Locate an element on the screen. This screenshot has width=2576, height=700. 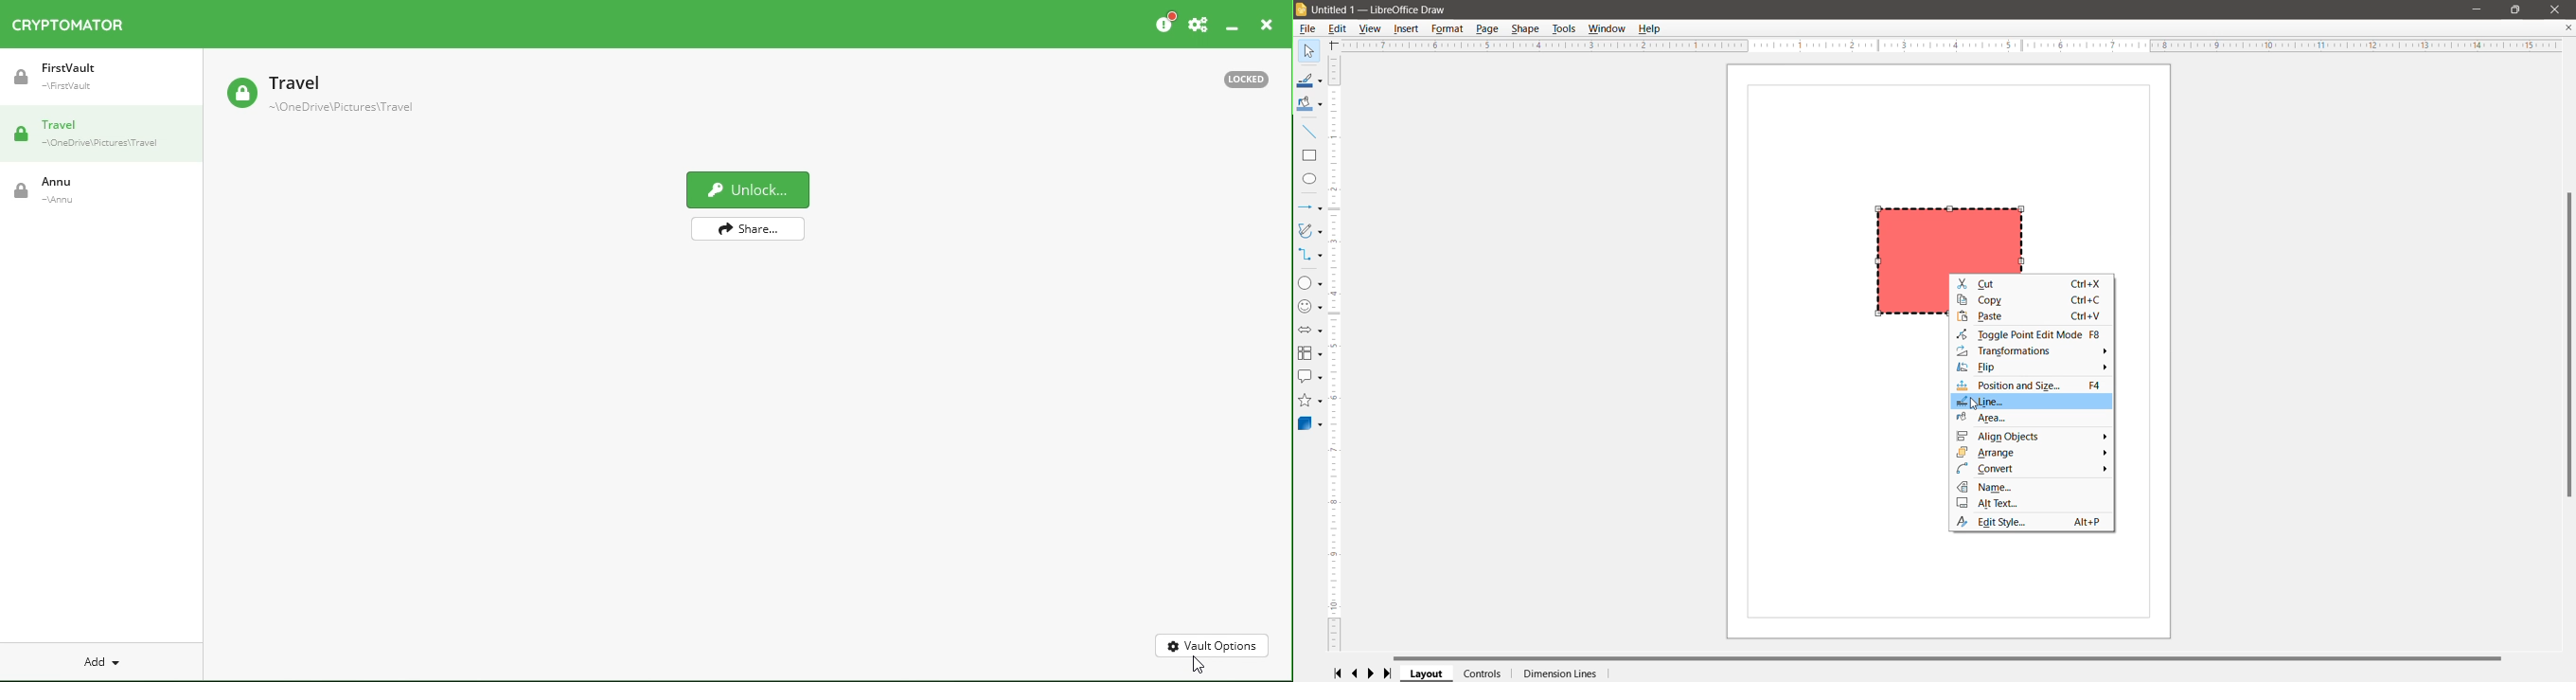
Convert is located at coordinates (1986, 469).